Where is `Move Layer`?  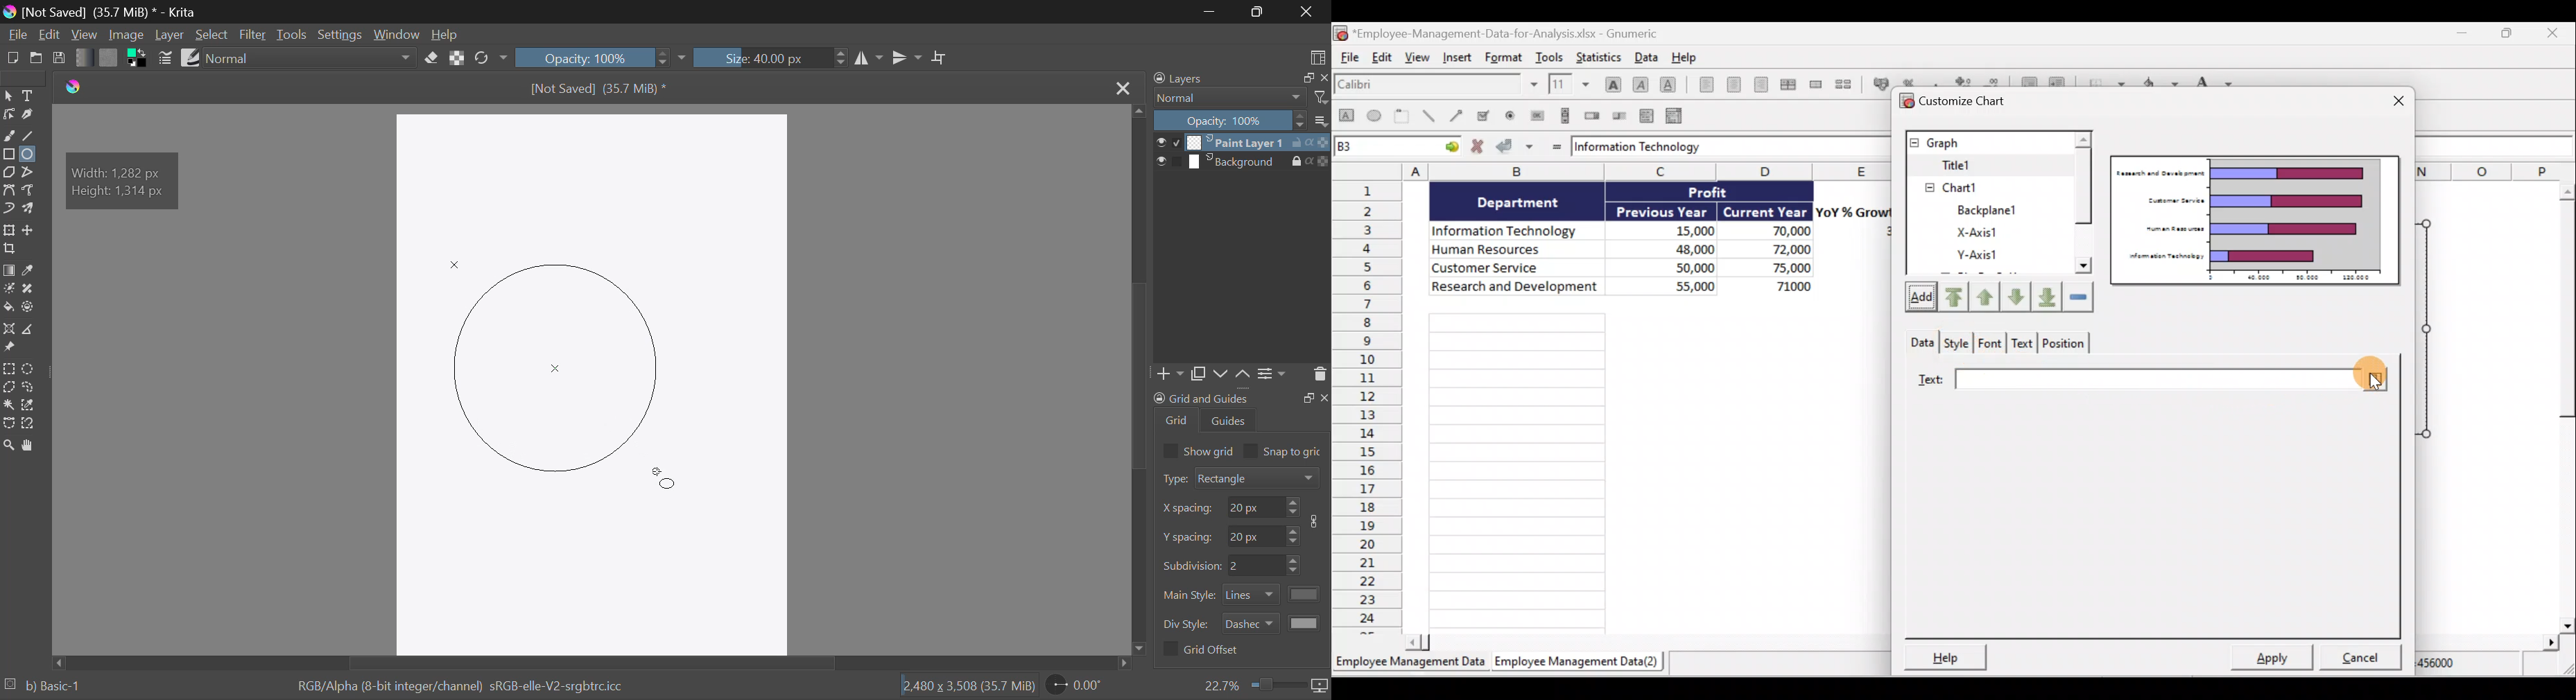
Move Layer is located at coordinates (30, 231).